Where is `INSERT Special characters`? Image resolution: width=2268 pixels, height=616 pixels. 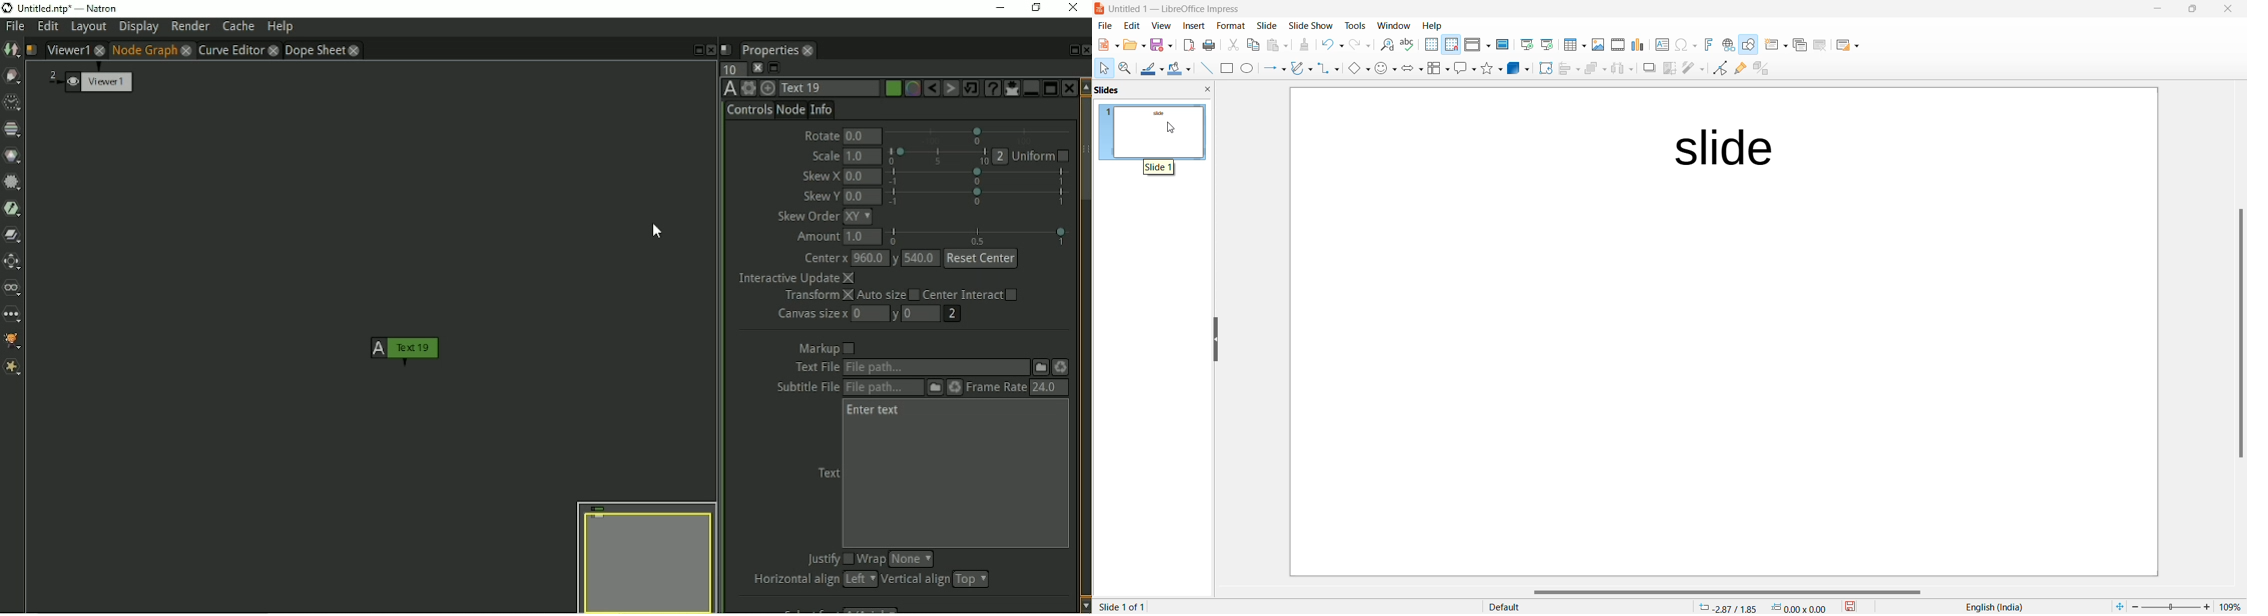
INSERT Special characters is located at coordinates (1684, 45).